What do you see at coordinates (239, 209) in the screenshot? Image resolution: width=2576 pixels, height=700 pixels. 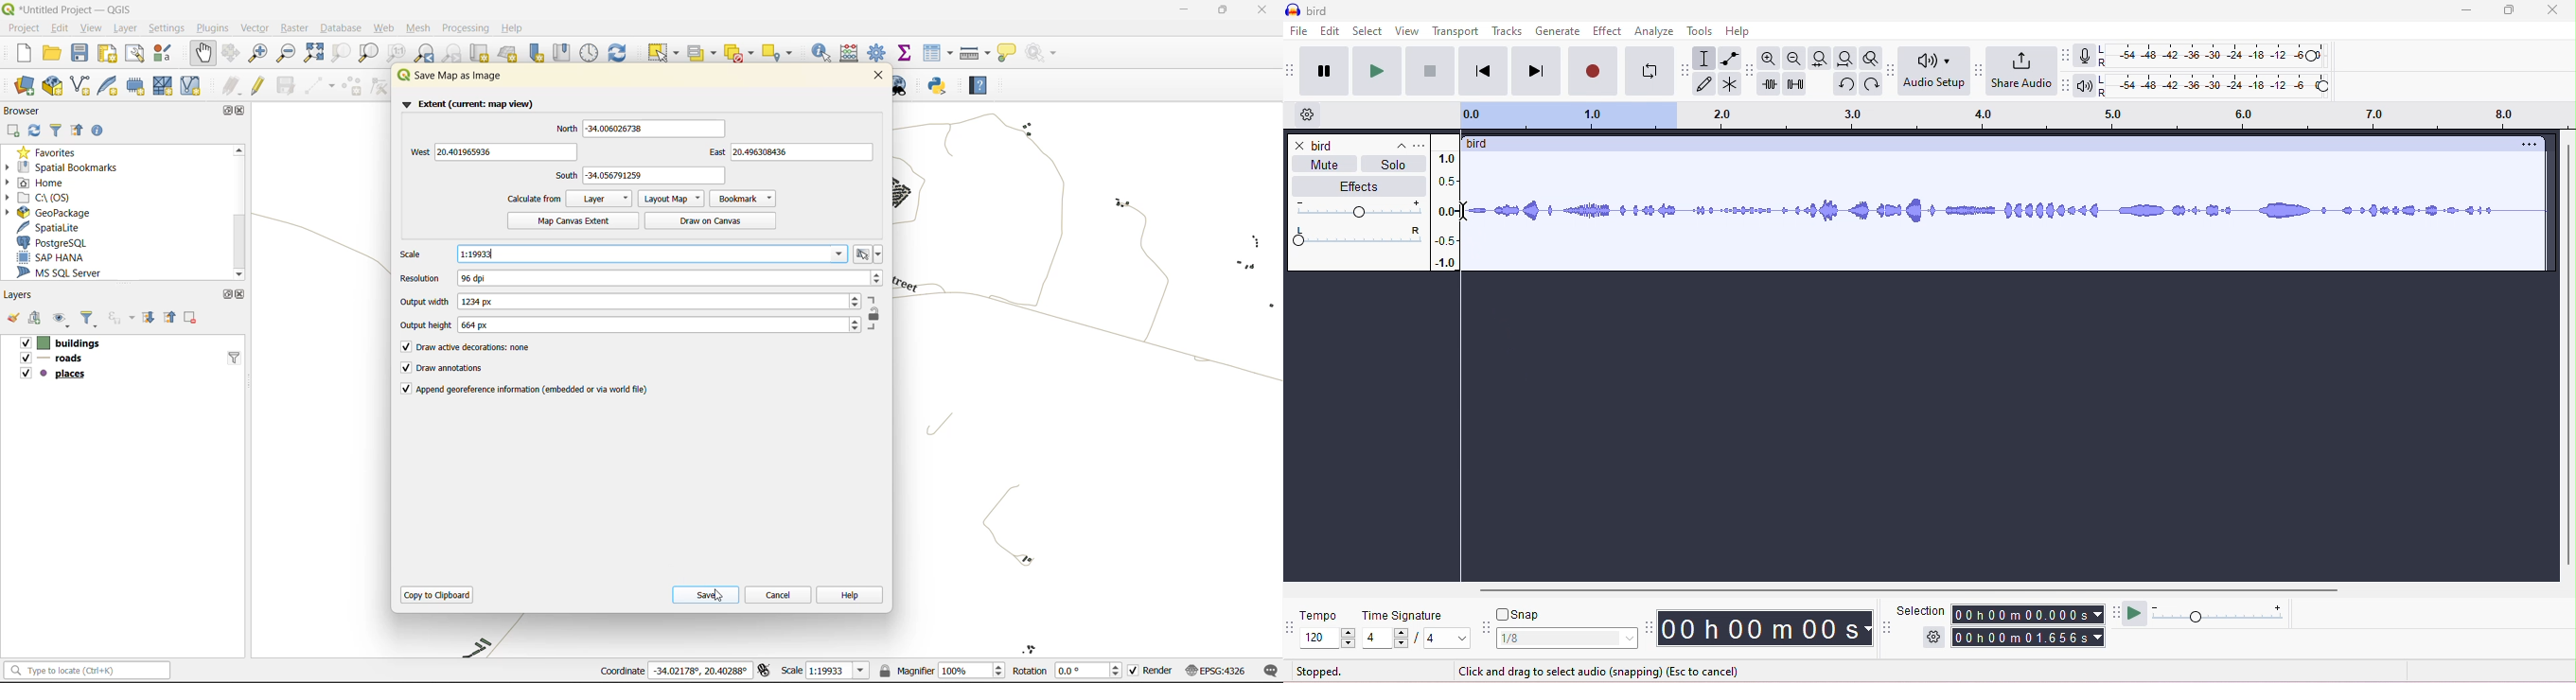 I see `vertical scroll bar` at bounding box center [239, 209].